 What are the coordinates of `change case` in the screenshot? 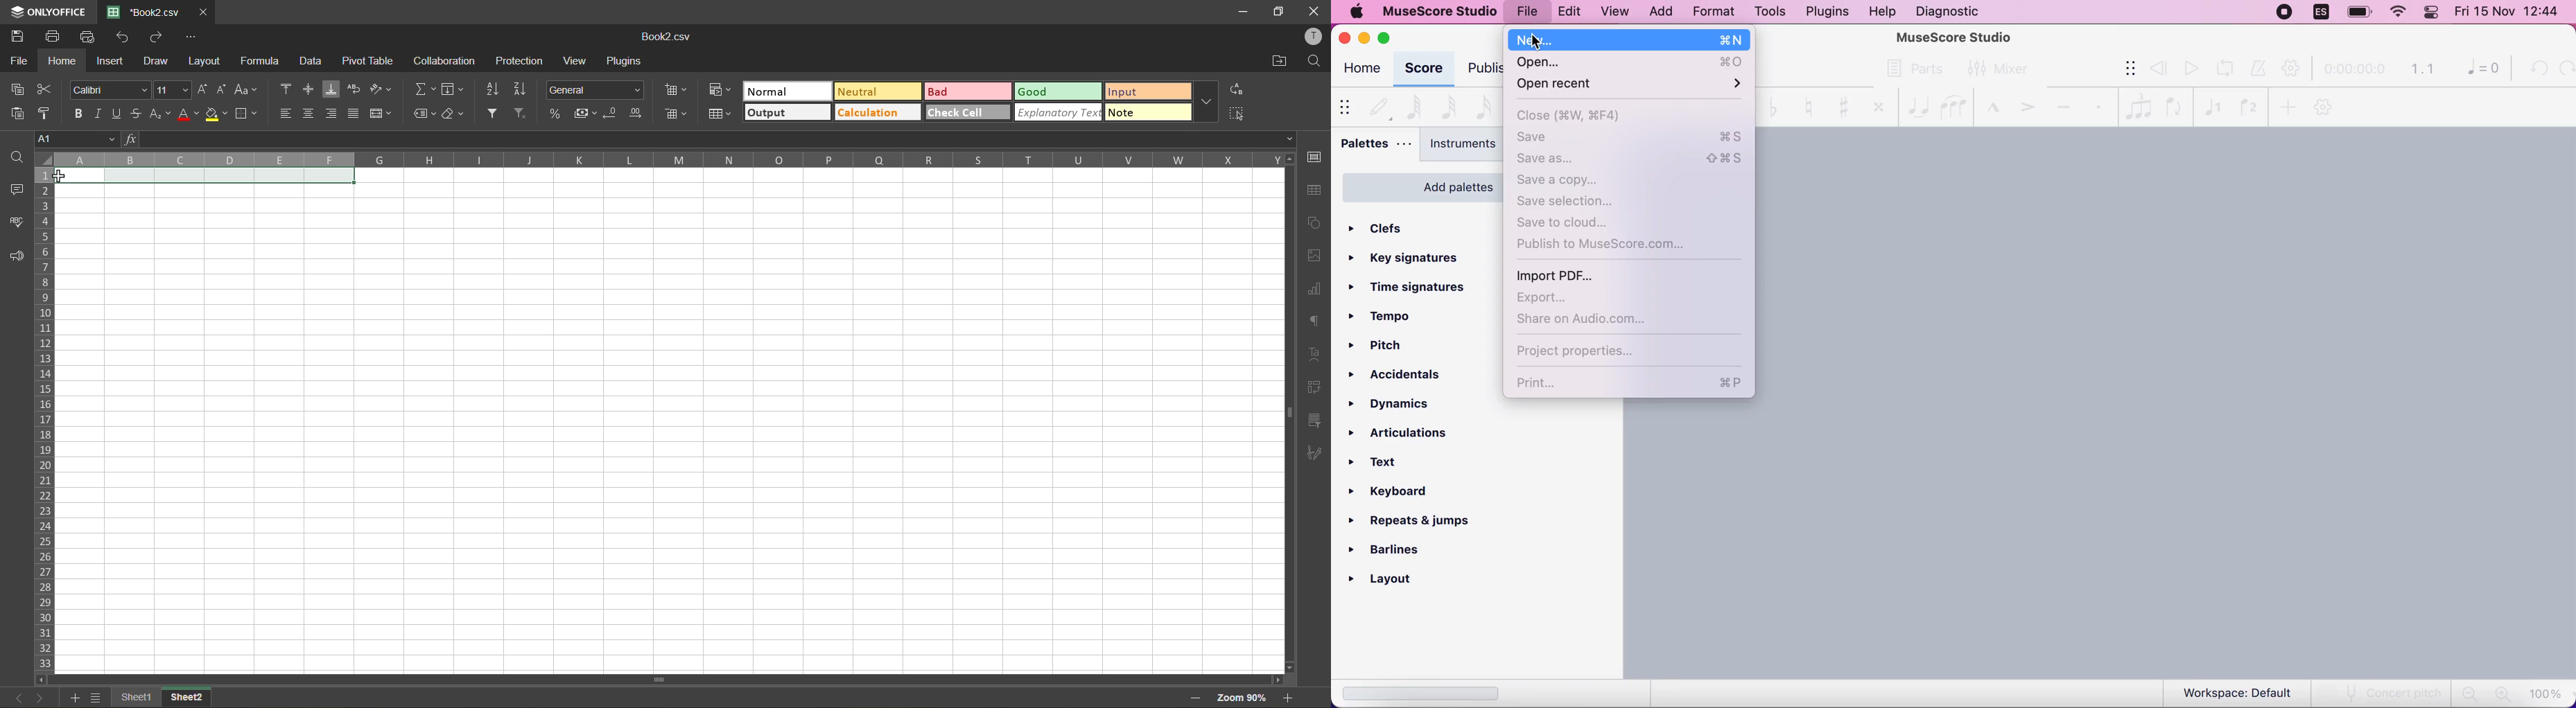 It's located at (248, 89).